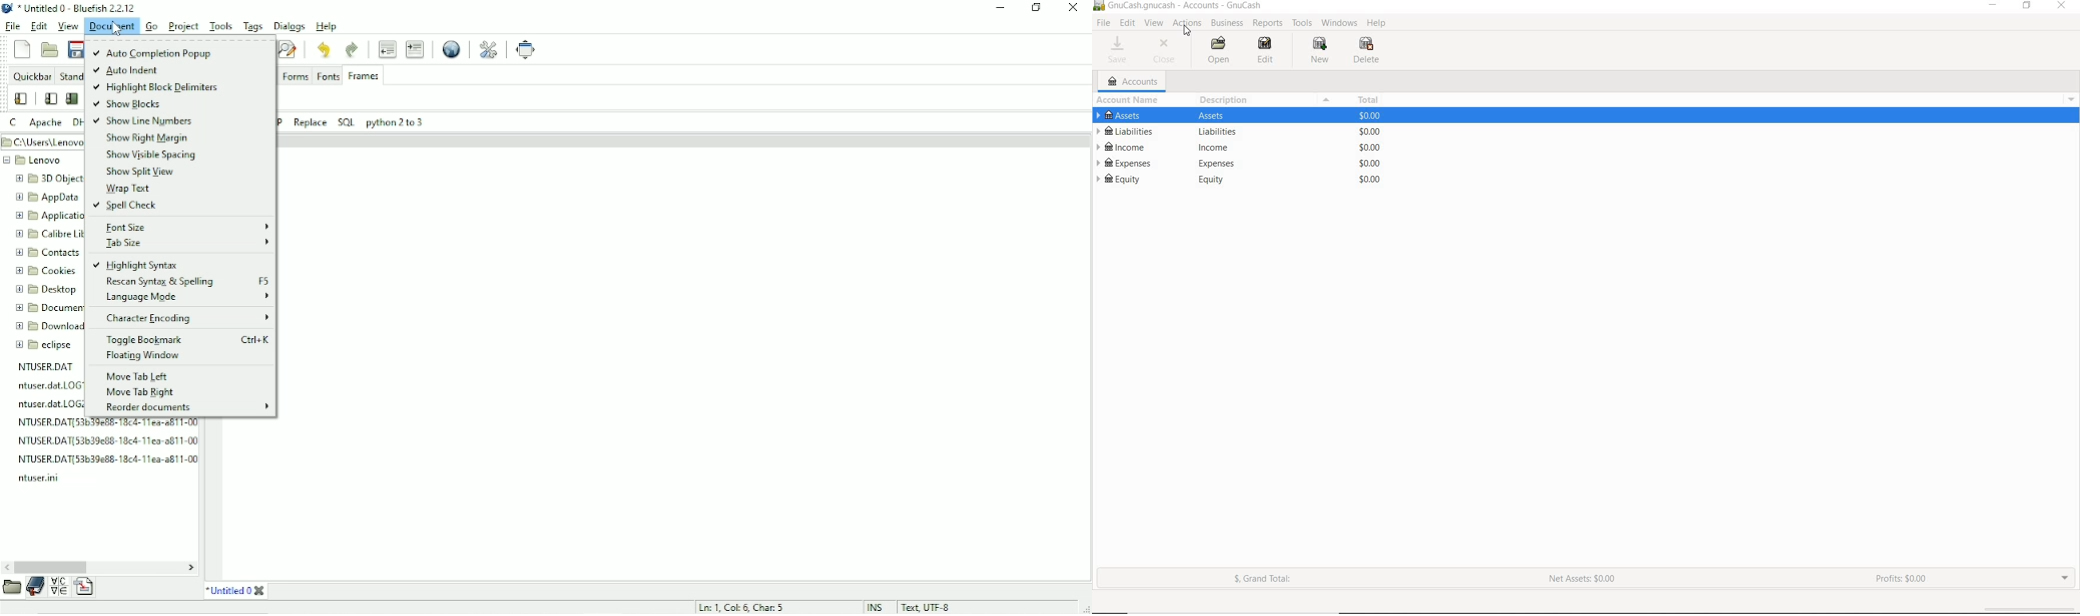 The image size is (2100, 616). I want to click on file, so click(49, 478).